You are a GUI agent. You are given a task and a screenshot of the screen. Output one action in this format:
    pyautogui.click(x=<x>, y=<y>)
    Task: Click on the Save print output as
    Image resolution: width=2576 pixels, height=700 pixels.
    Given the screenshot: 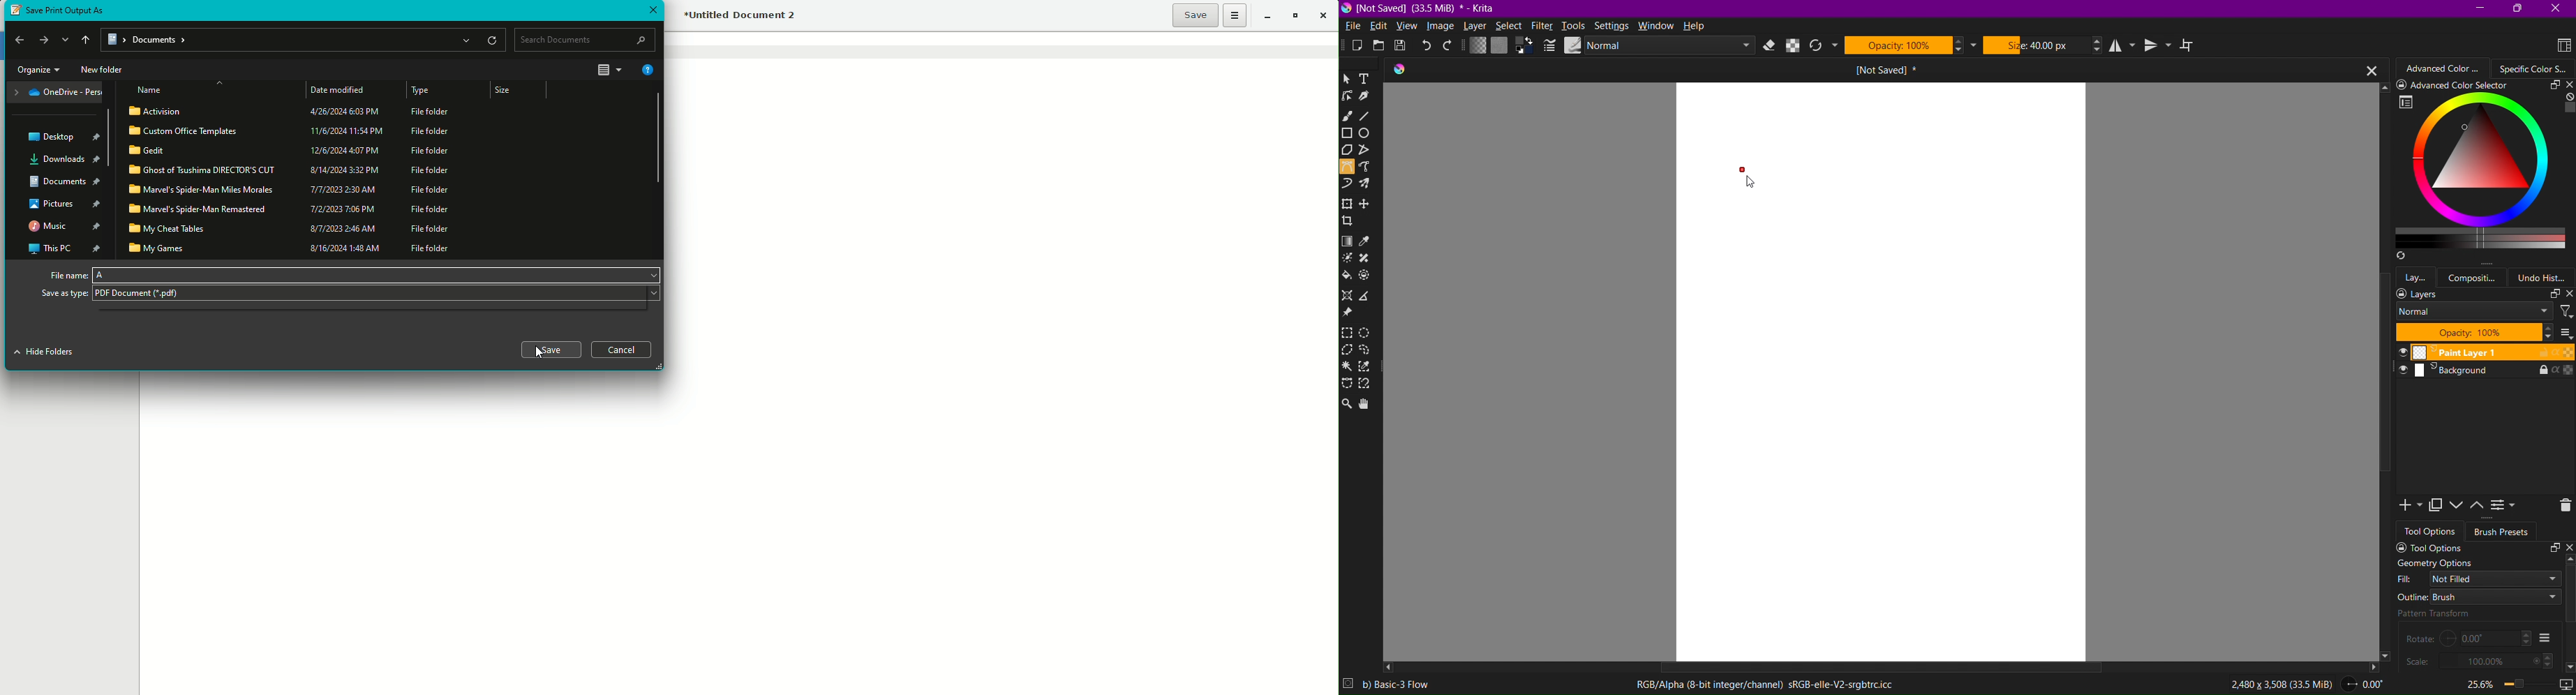 What is the action you would take?
    pyautogui.click(x=62, y=10)
    